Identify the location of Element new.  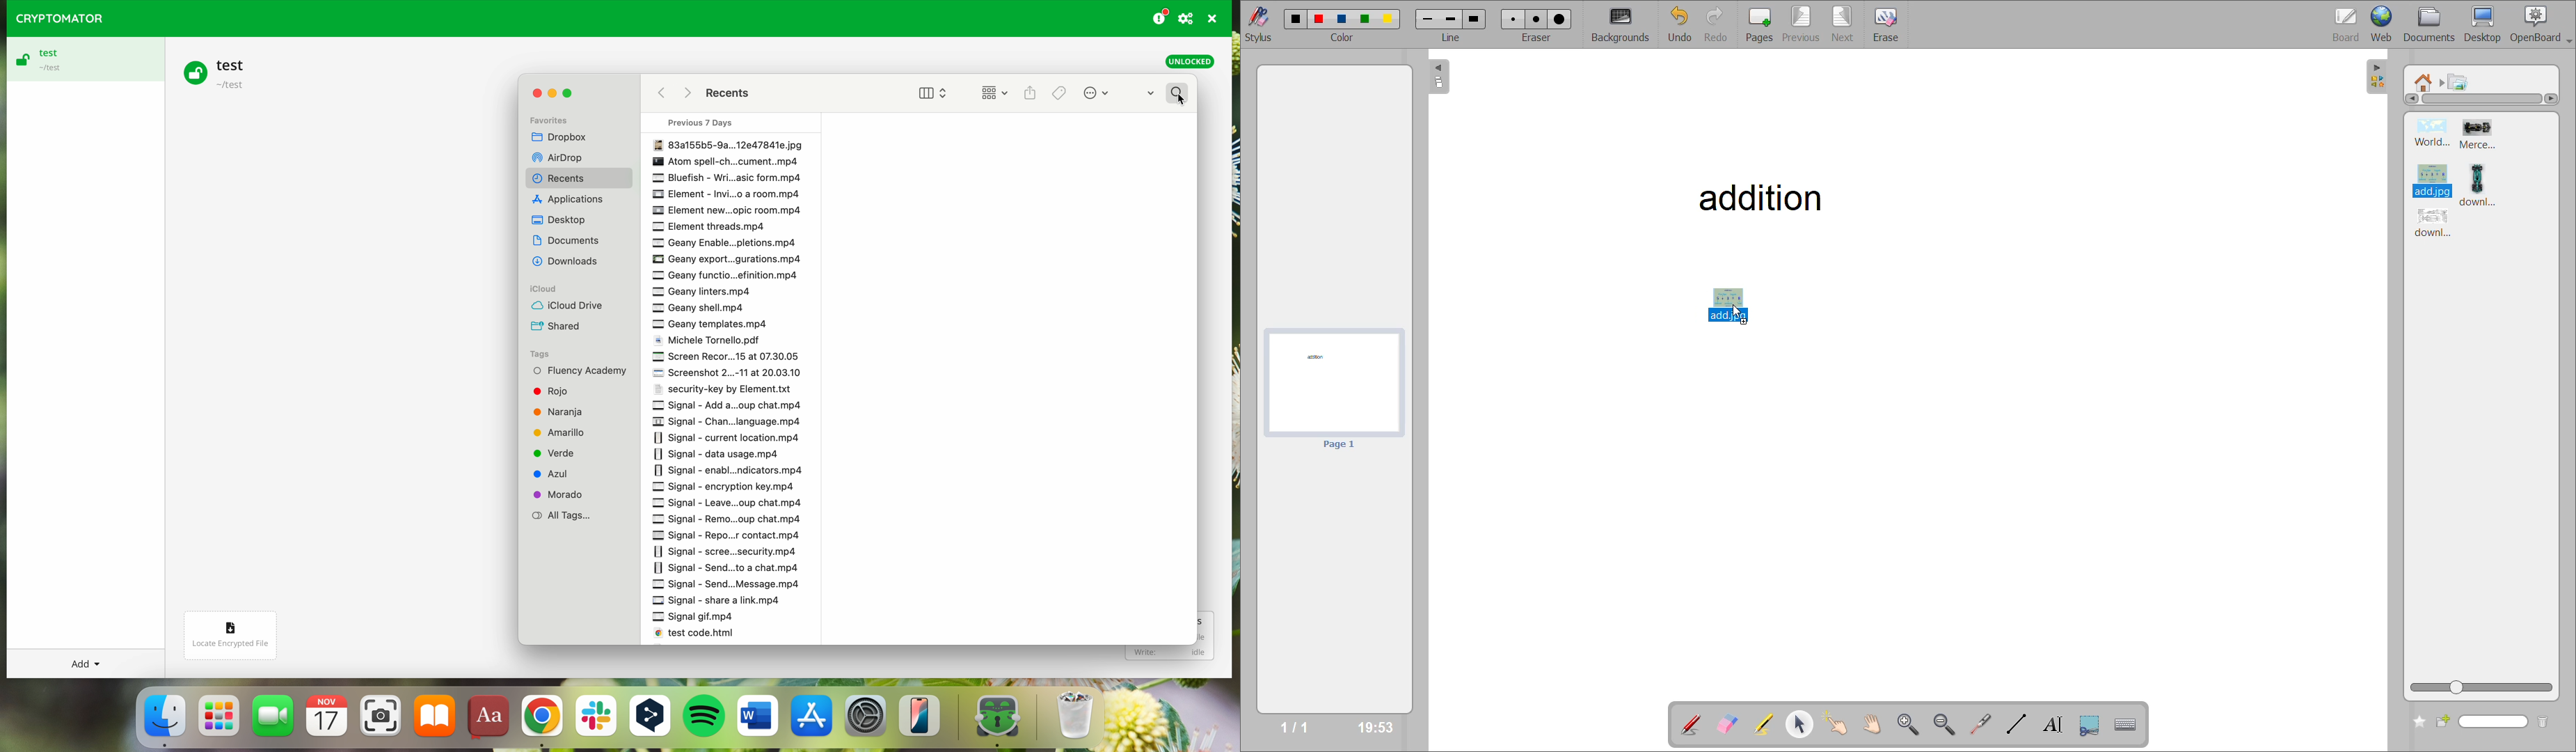
(727, 210).